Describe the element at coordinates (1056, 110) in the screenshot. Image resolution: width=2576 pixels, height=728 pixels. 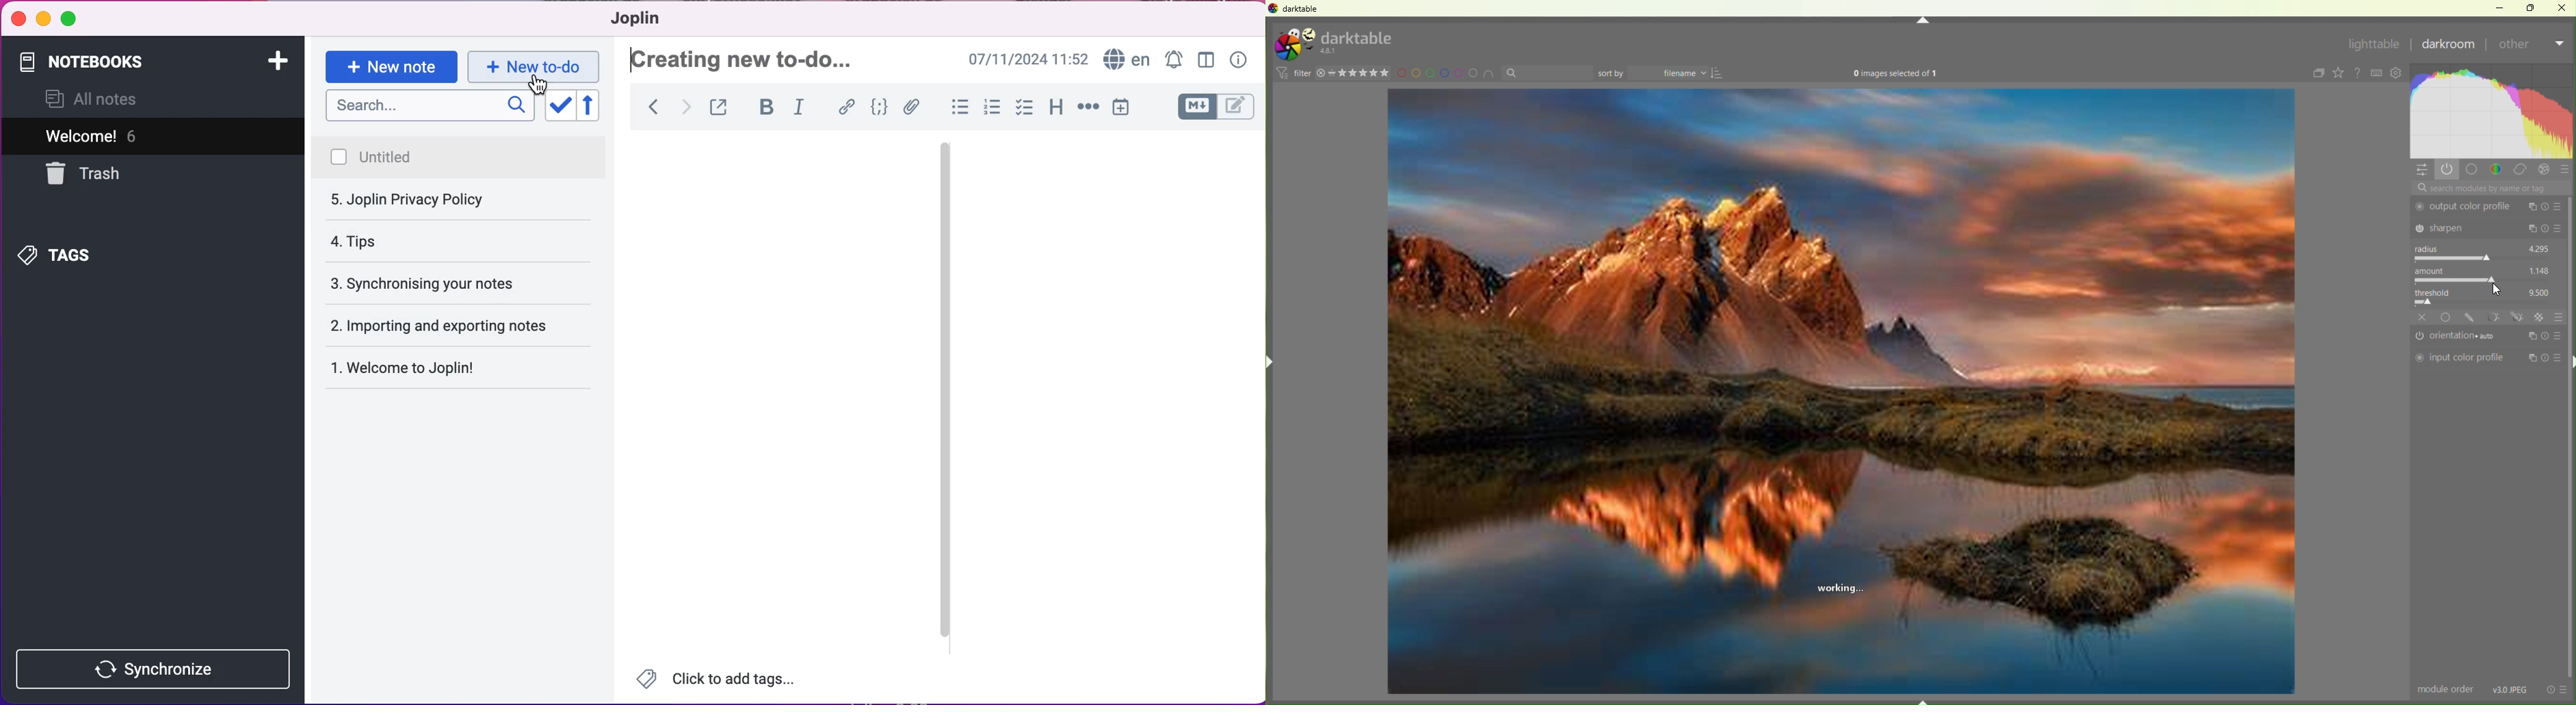
I see `heading` at that location.